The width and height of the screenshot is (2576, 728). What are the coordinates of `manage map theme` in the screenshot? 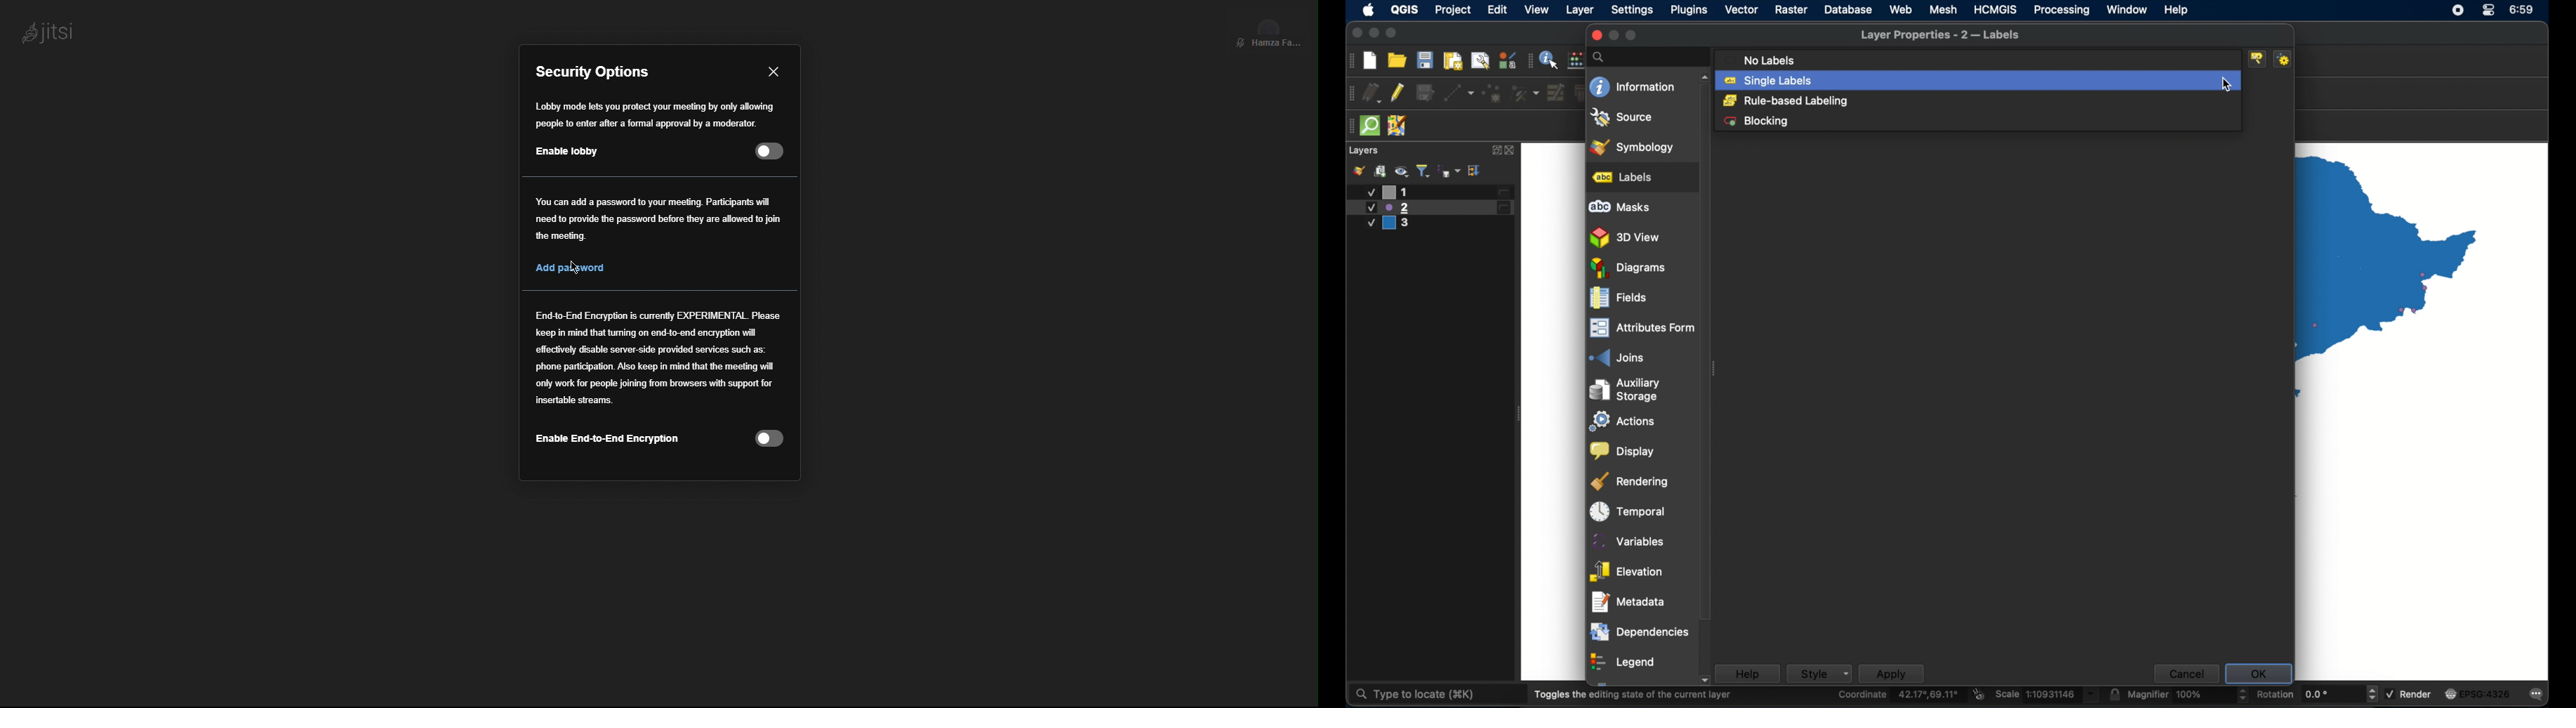 It's located at (1401, 171).